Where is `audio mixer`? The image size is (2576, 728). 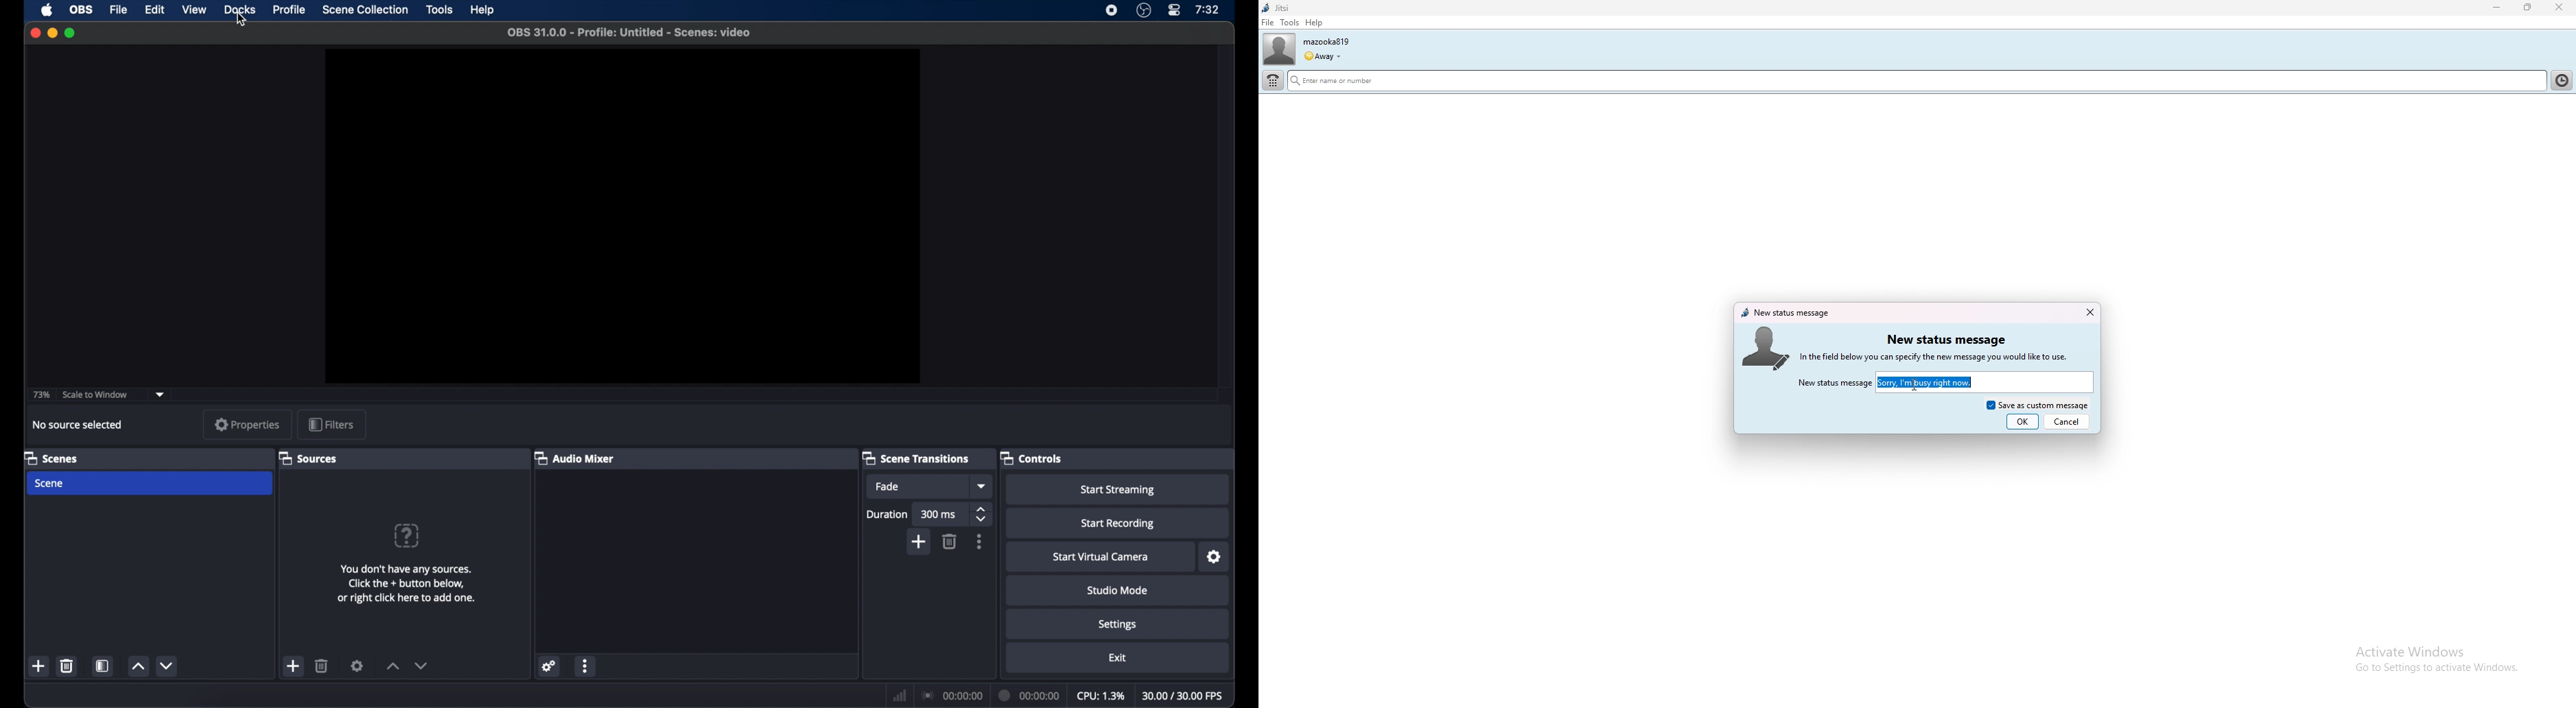
audio mixer is located at coordinates (574, 458).